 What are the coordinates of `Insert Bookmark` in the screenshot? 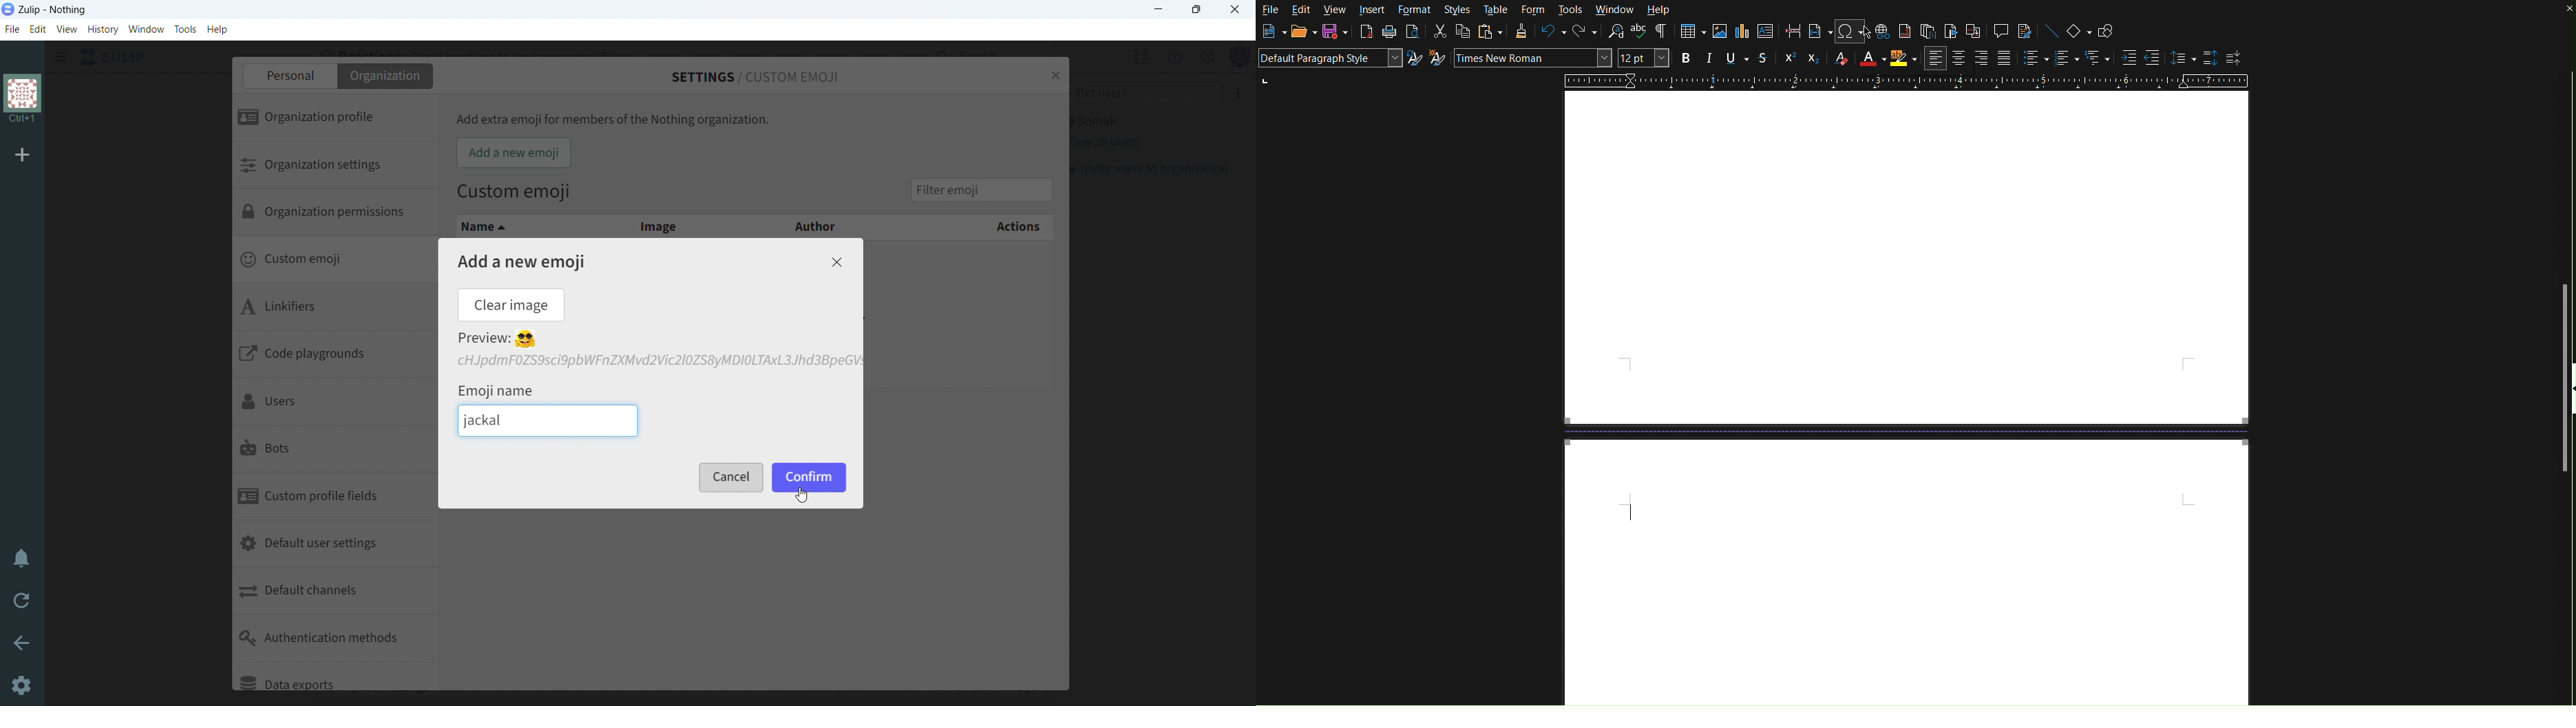 It's located at (1950, 30).